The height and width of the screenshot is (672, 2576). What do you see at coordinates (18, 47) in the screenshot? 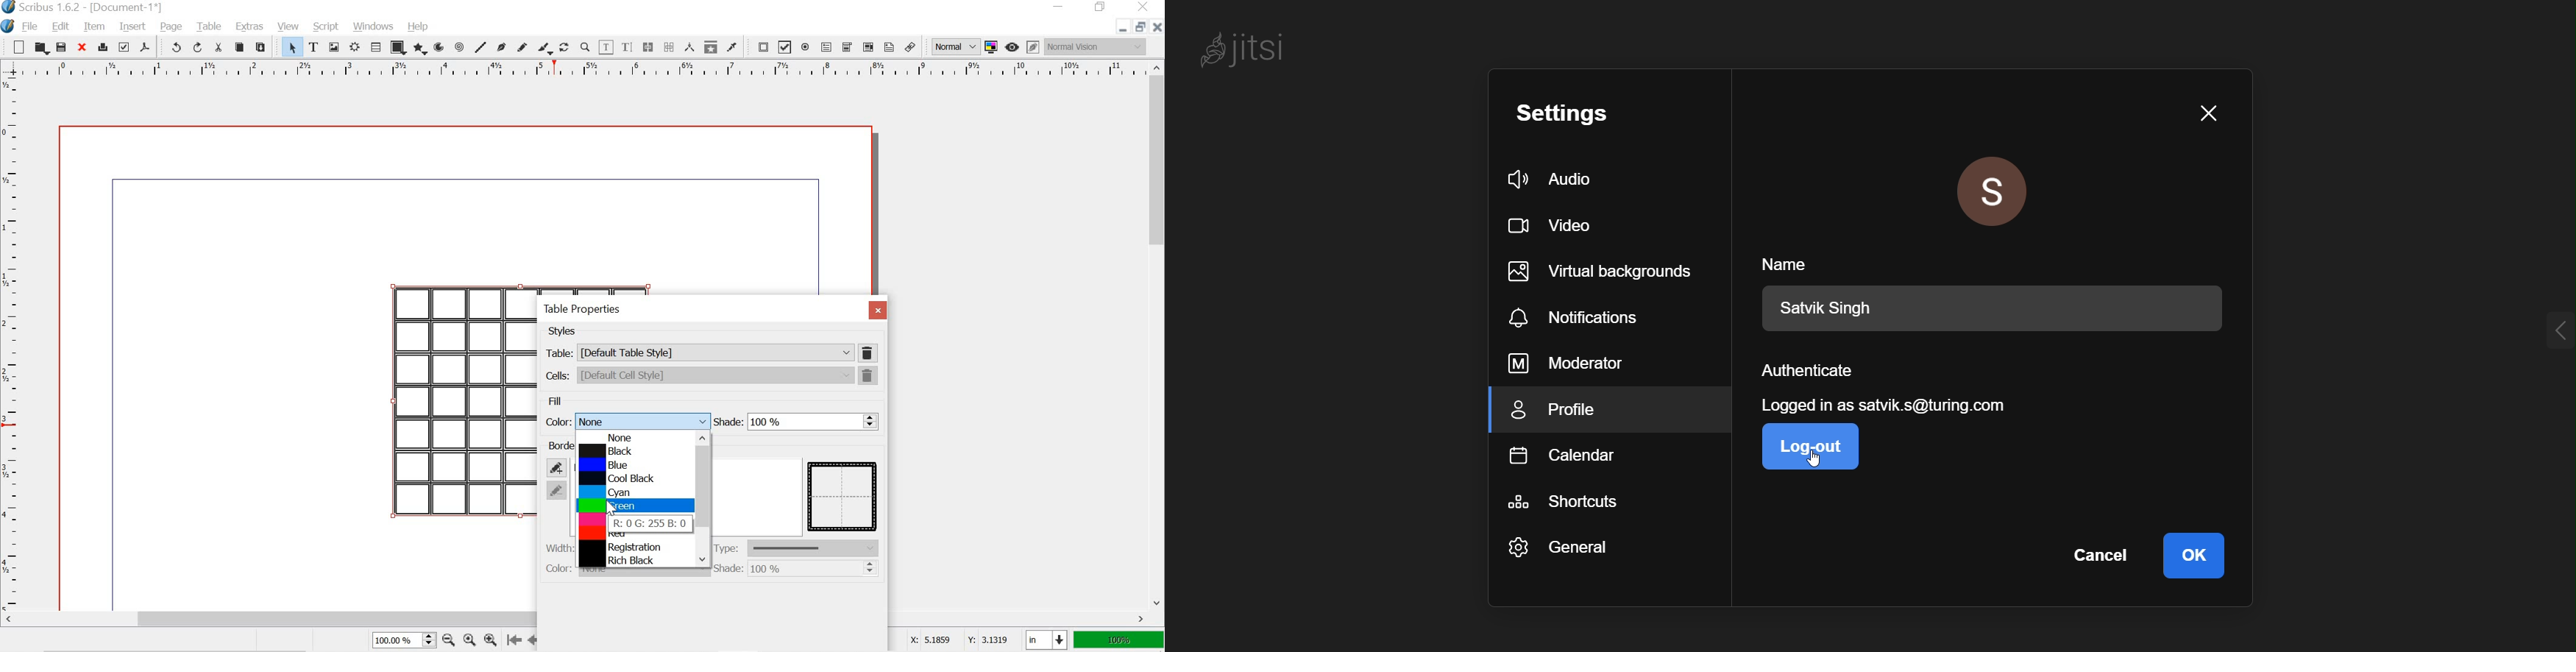
I see `new` at bounding box center [18, 47].